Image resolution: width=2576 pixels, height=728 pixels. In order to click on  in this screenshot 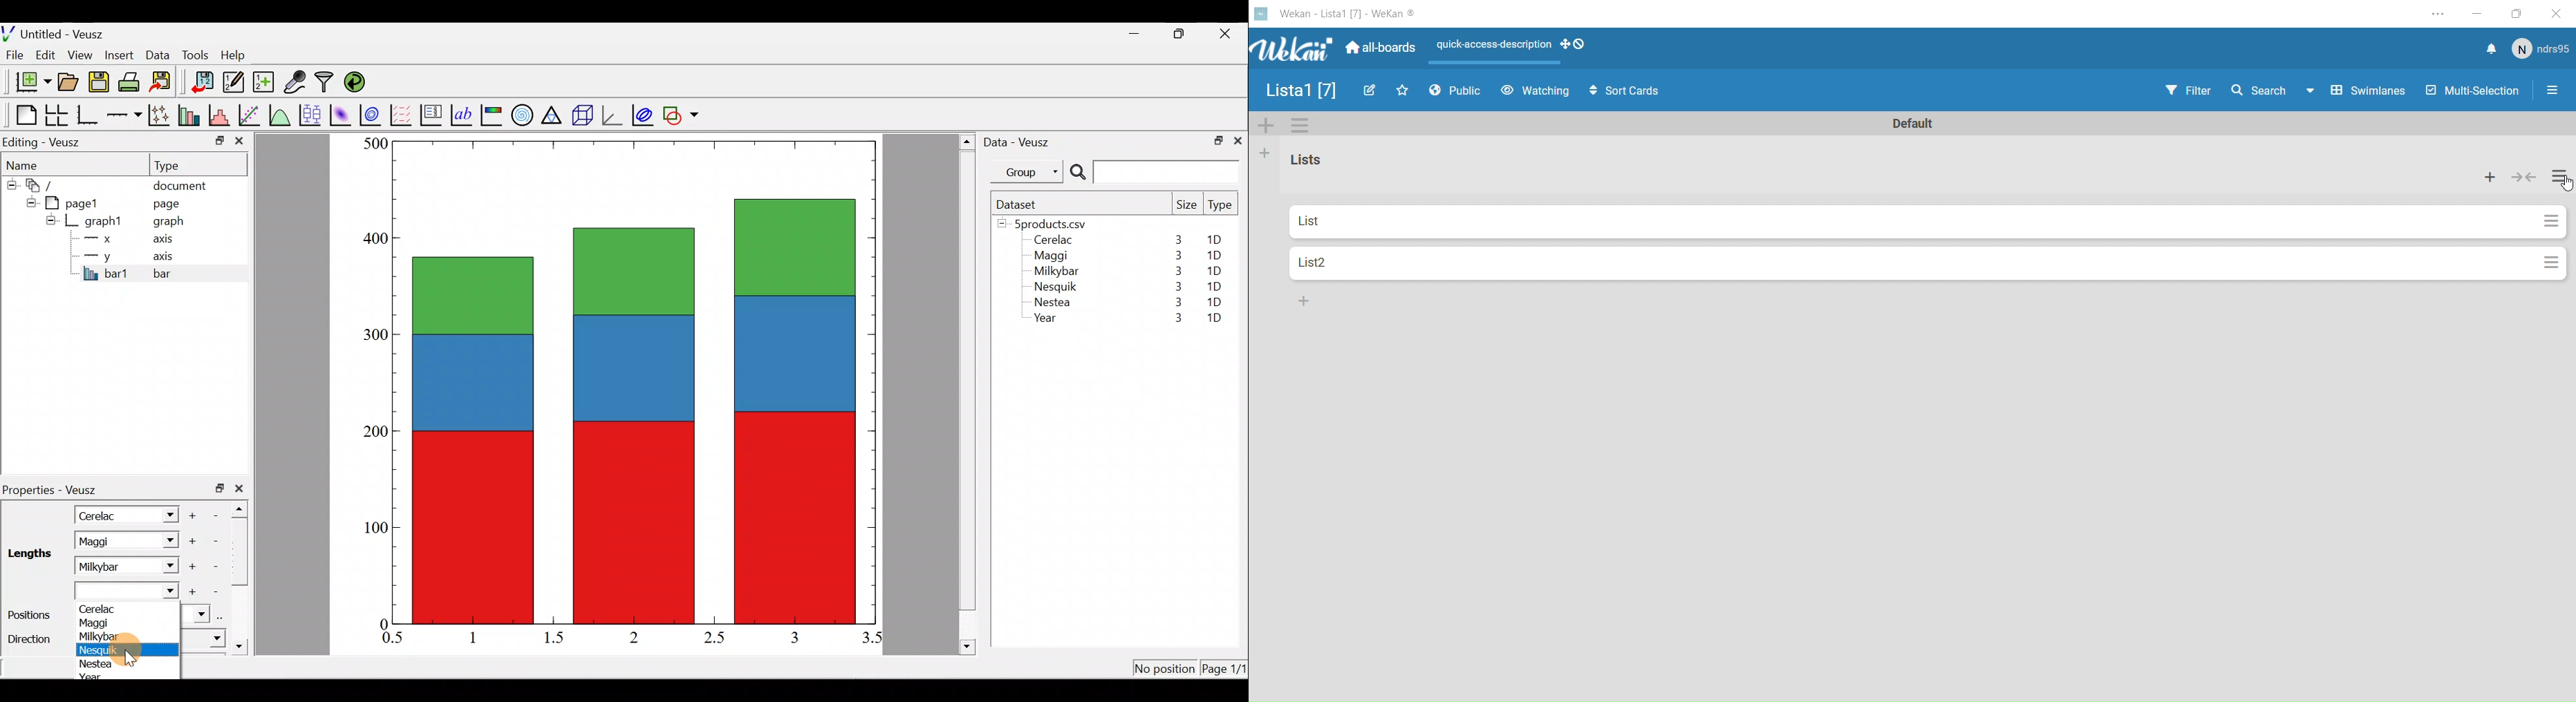, I will do `click(1911, 265)`.